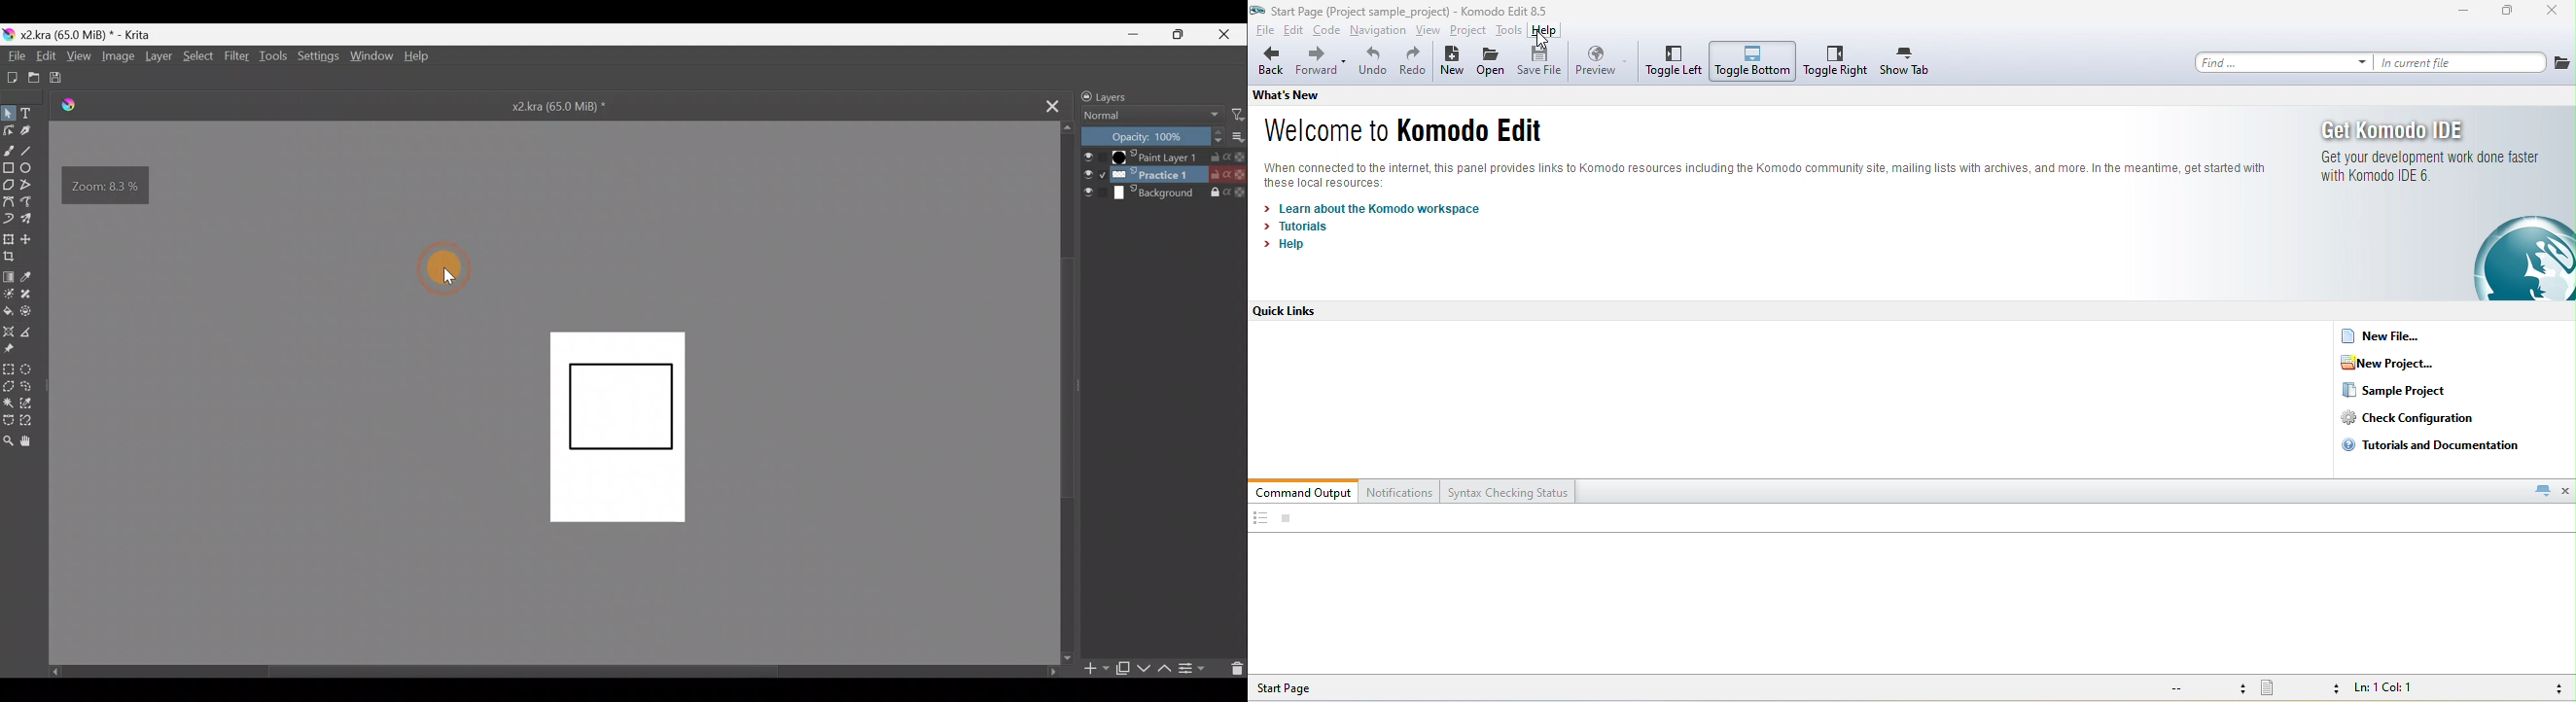  I want to click on File, so click(14, 56).